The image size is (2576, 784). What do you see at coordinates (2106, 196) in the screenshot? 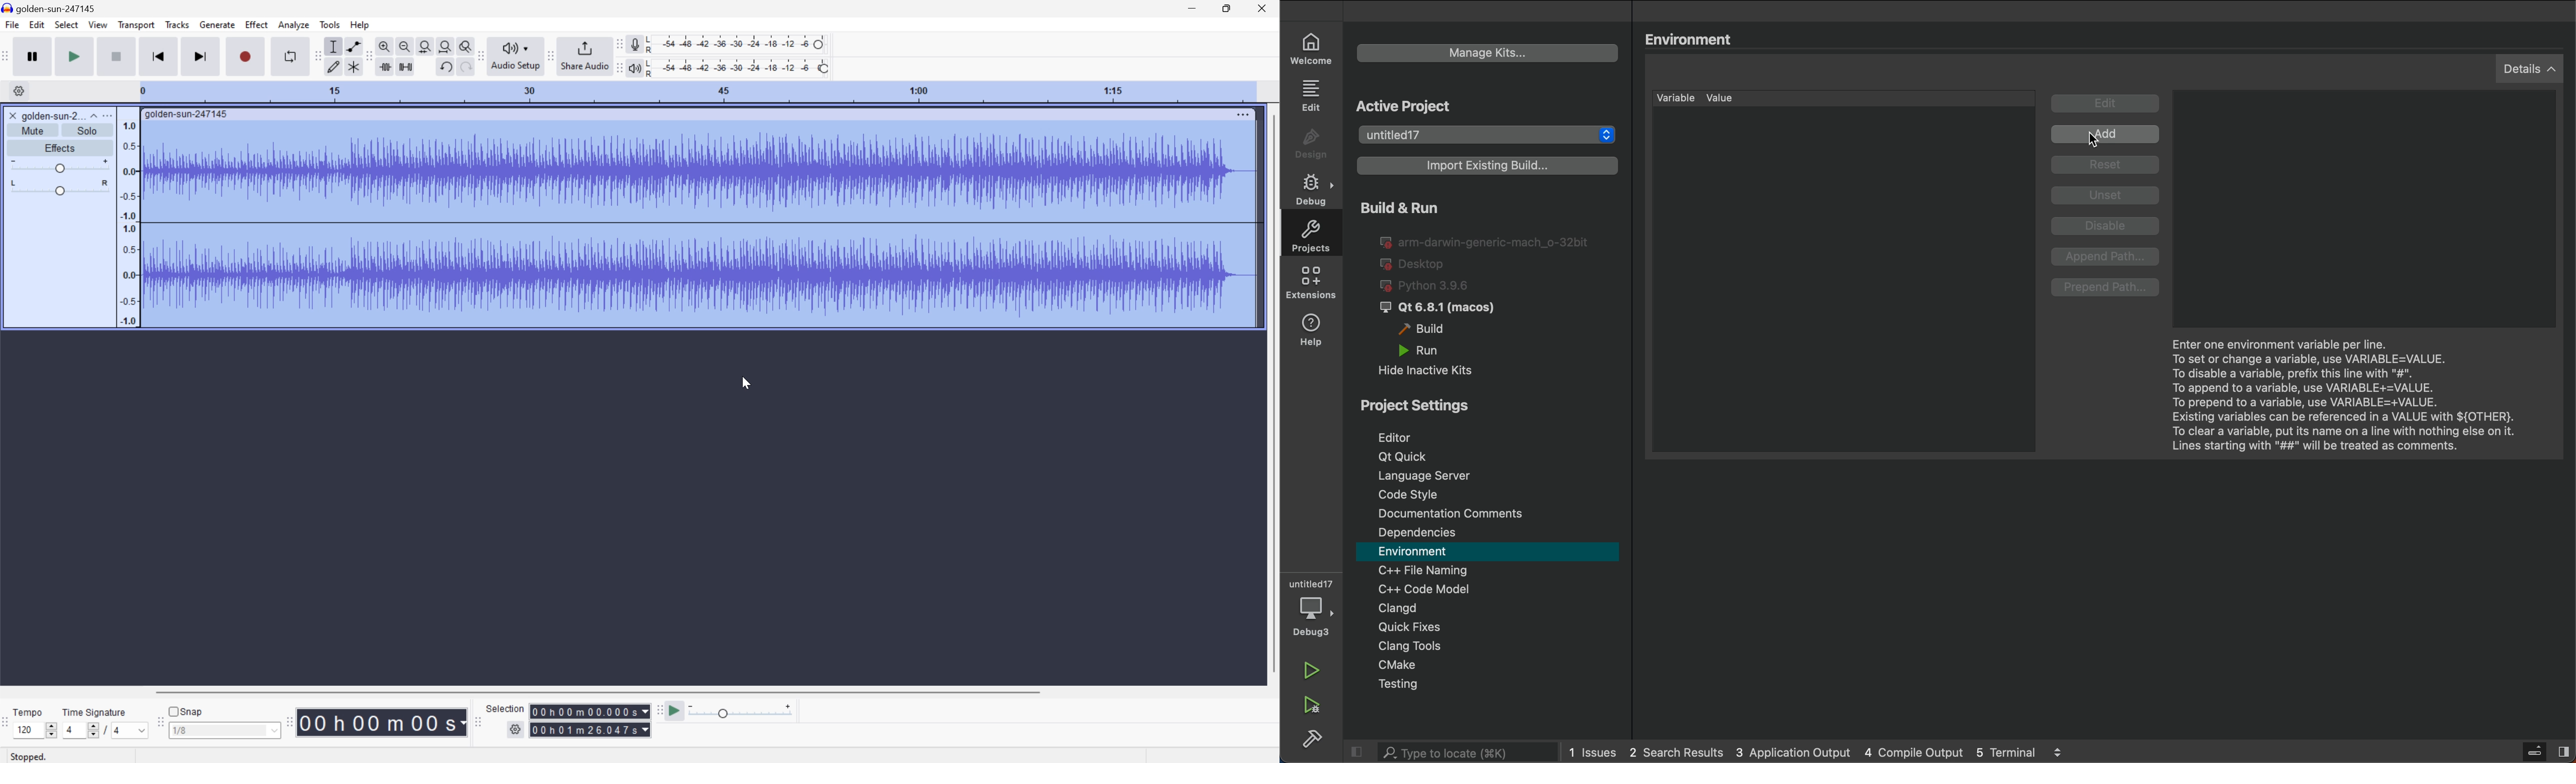
I see `Unset` at bounding box center [2106, 196].